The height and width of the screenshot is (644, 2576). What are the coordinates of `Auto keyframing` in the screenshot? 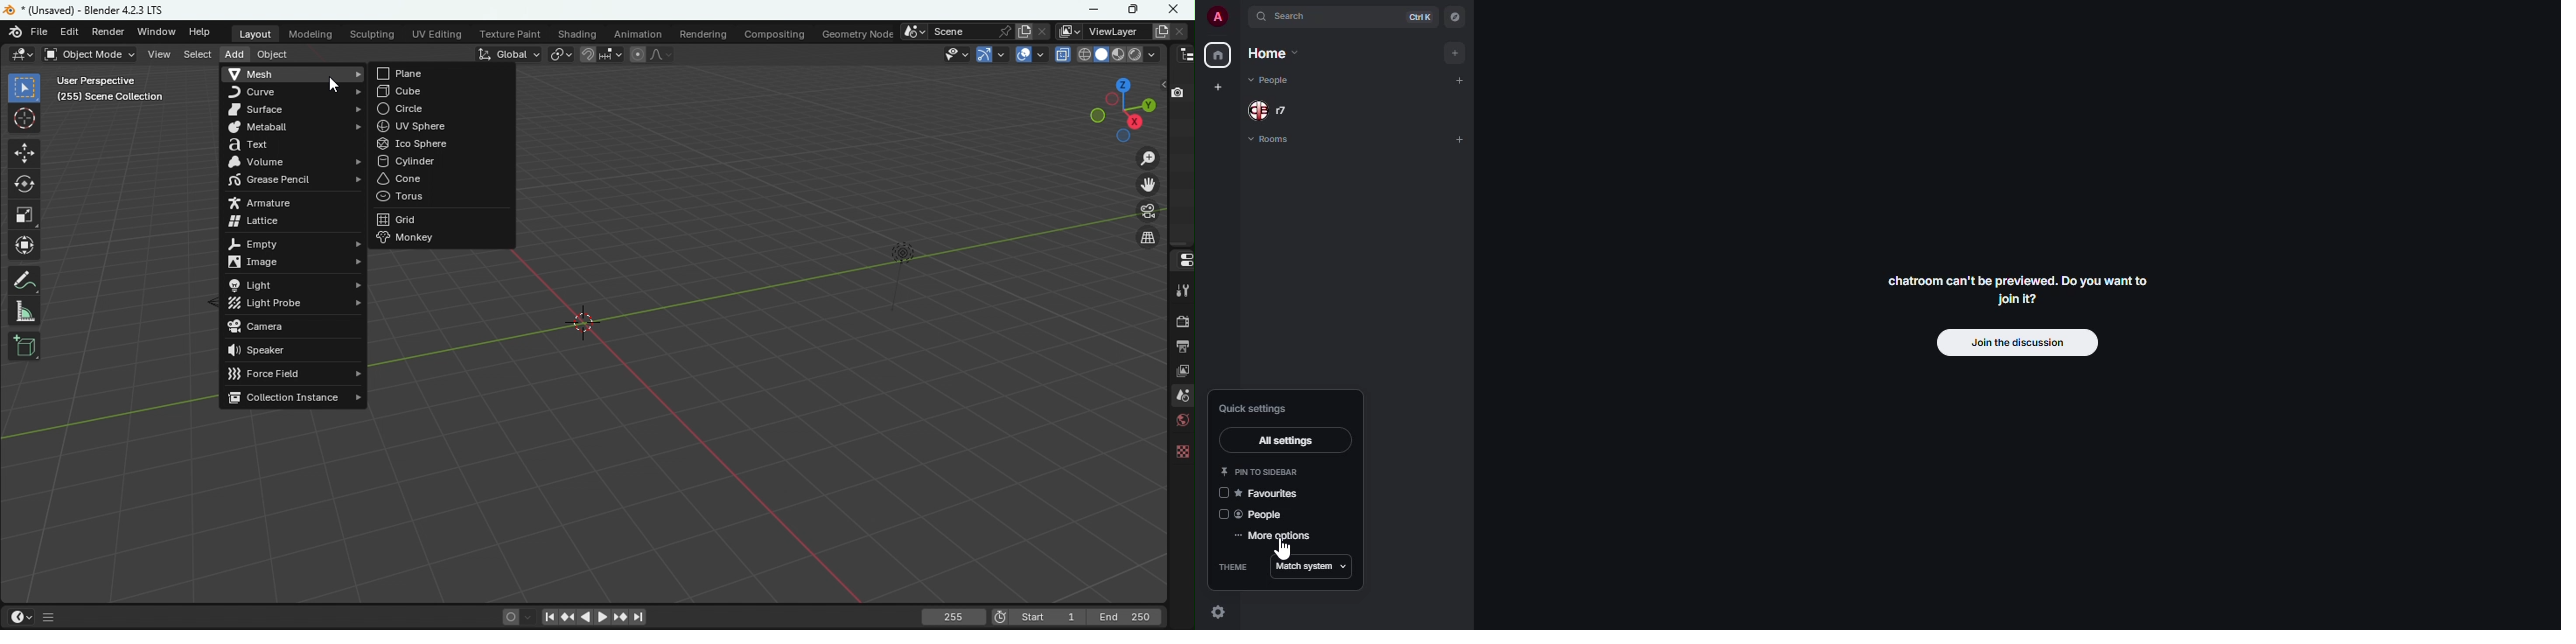 It's located at (528, 617).